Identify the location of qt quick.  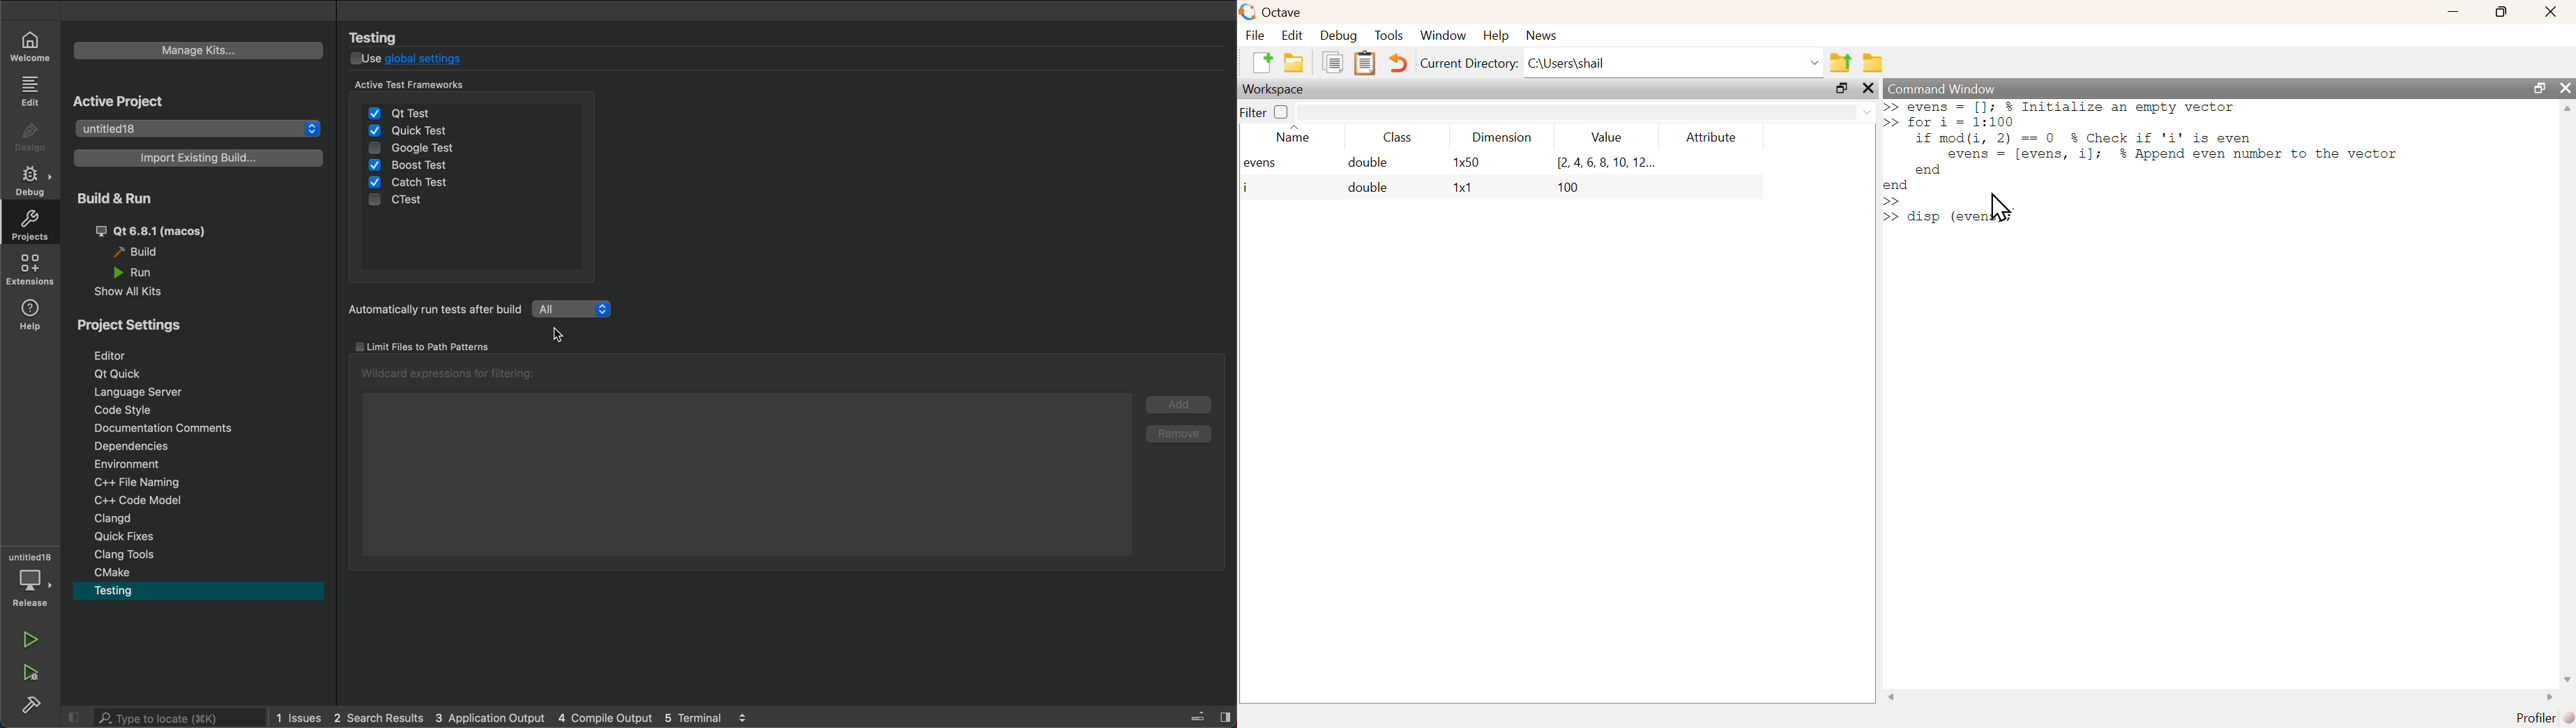
(118, 372).